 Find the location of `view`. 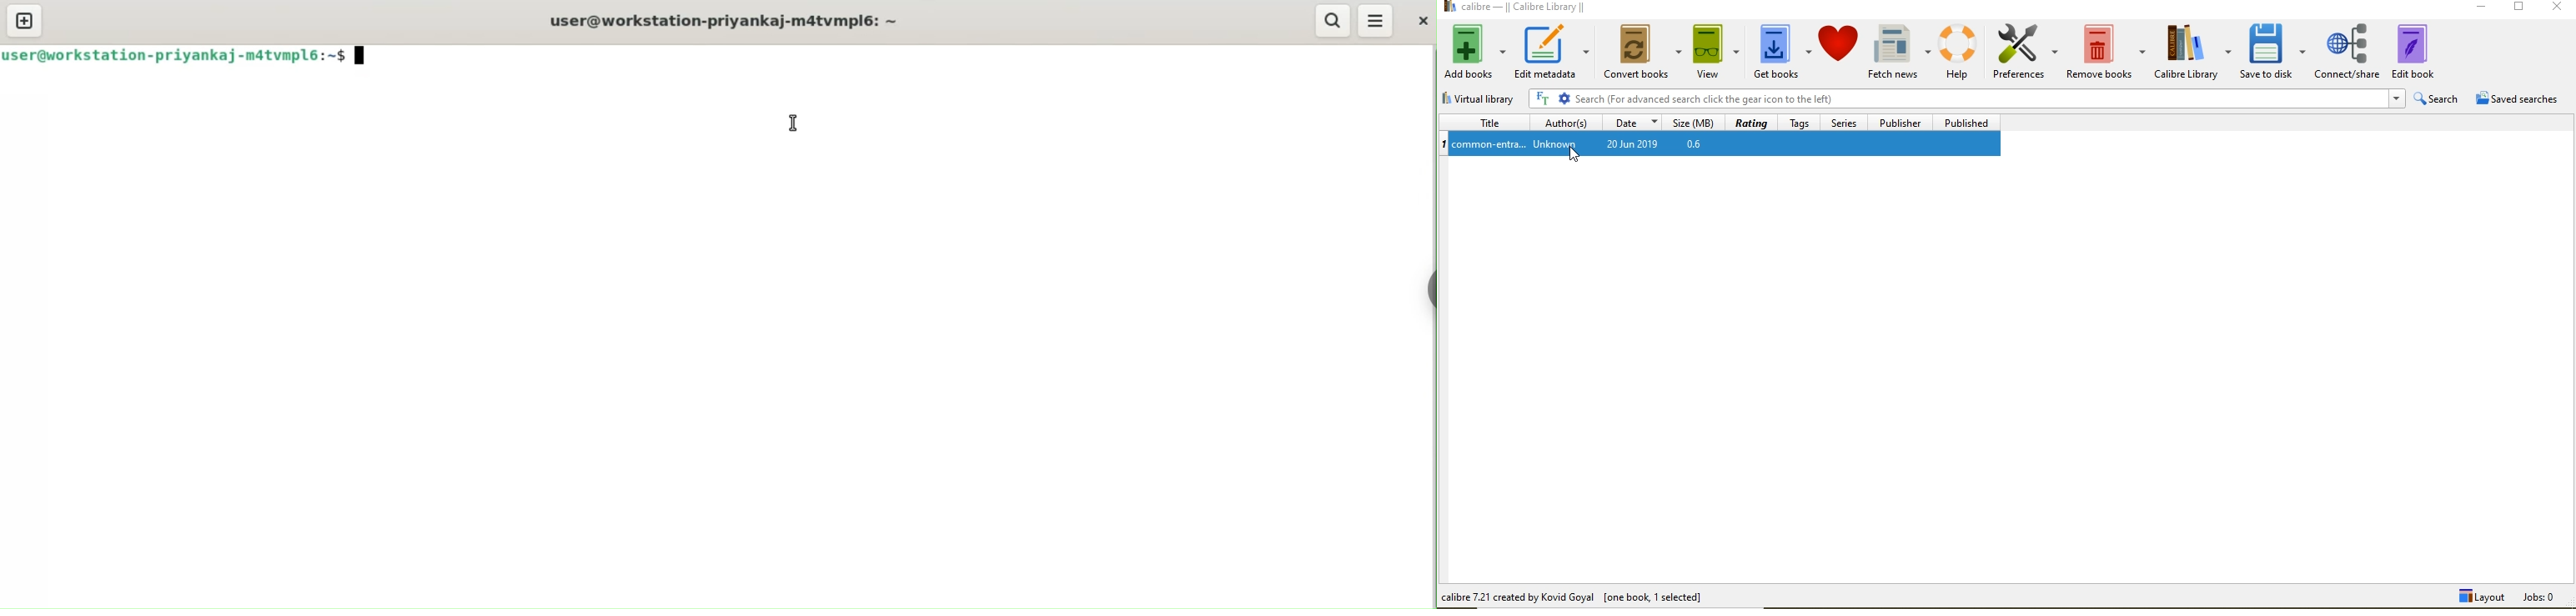

view is located at coordinates (1716, 51).